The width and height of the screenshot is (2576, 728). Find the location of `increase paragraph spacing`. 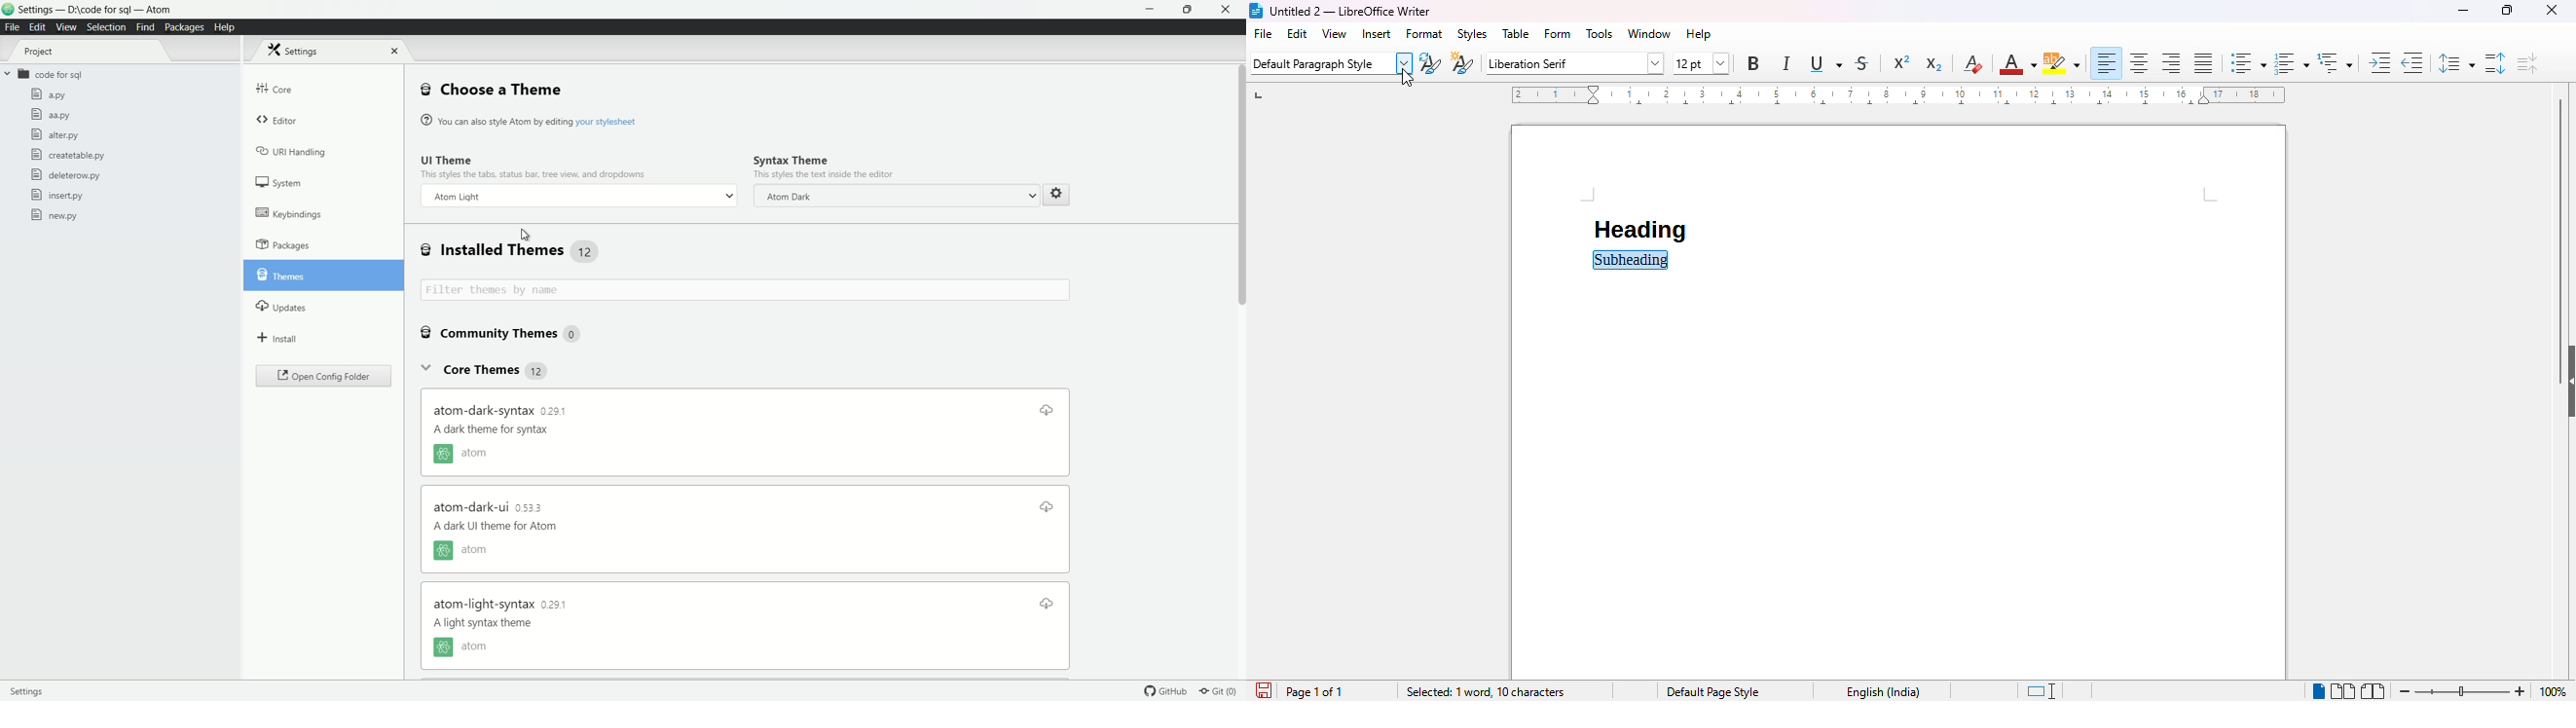

increase paragraph spacing is located at coordinates (2495, 63).